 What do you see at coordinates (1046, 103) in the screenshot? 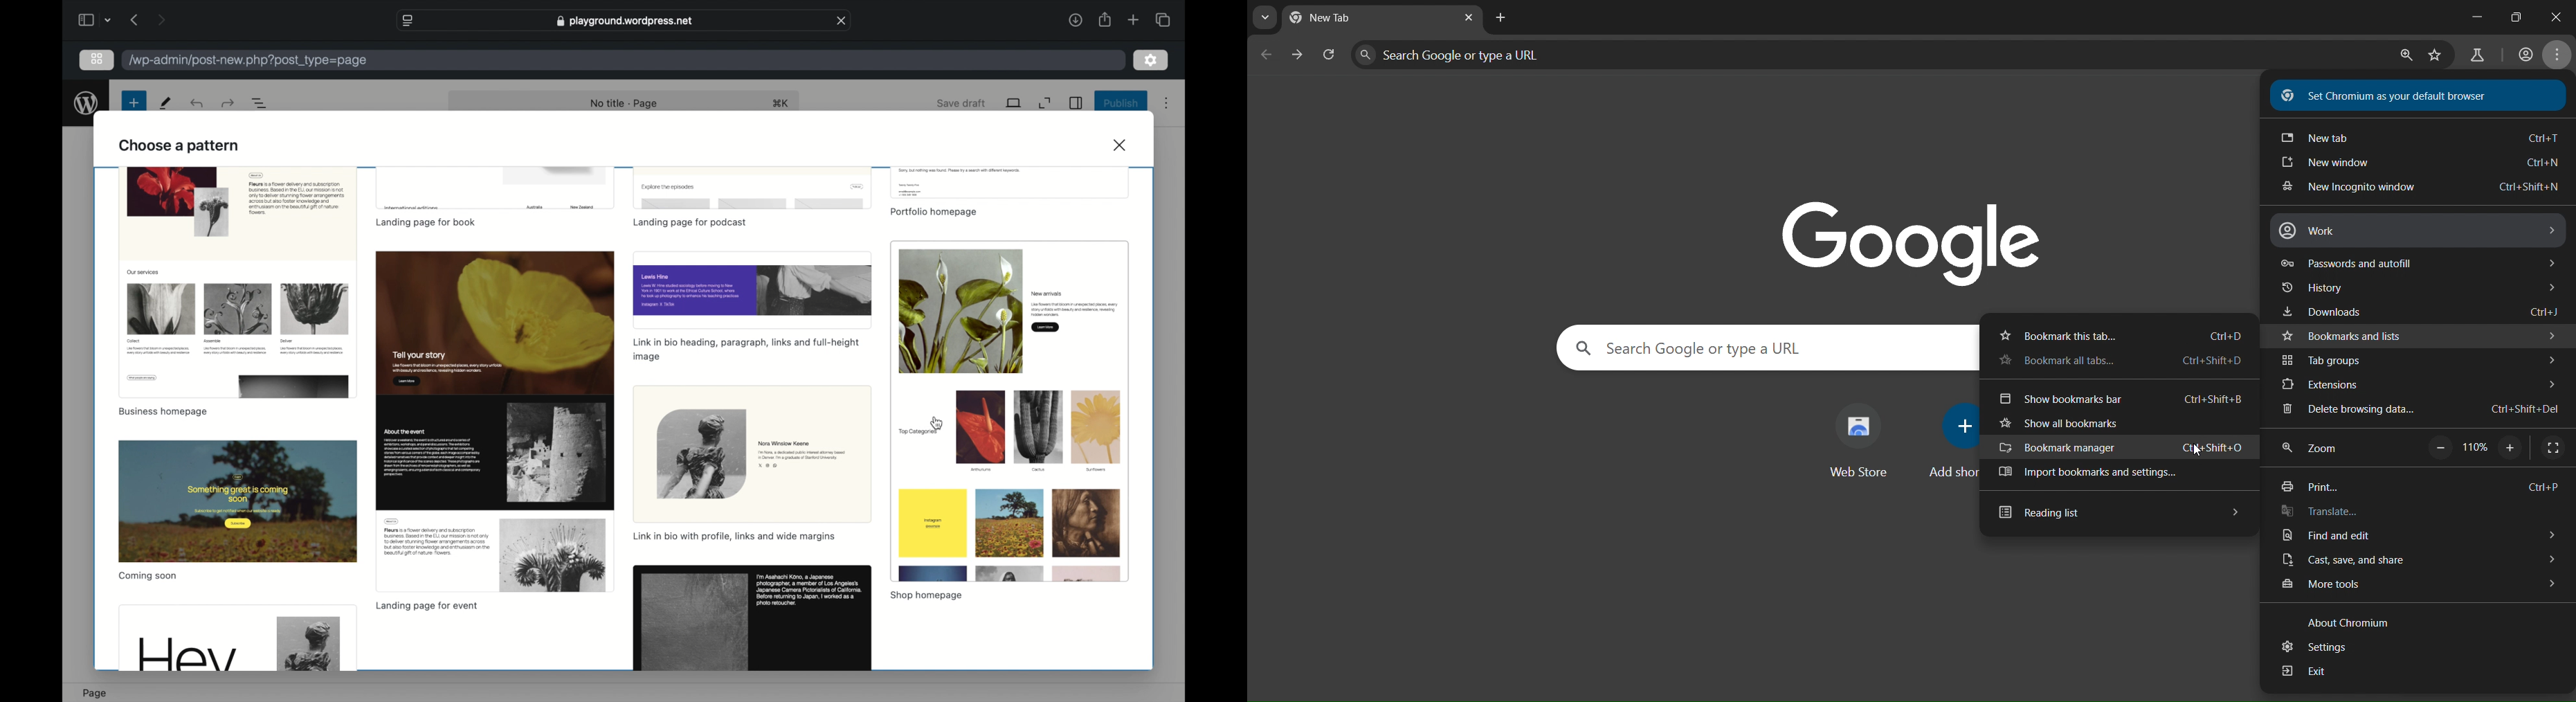
I see `expand` at bounding box center [1046, 103].